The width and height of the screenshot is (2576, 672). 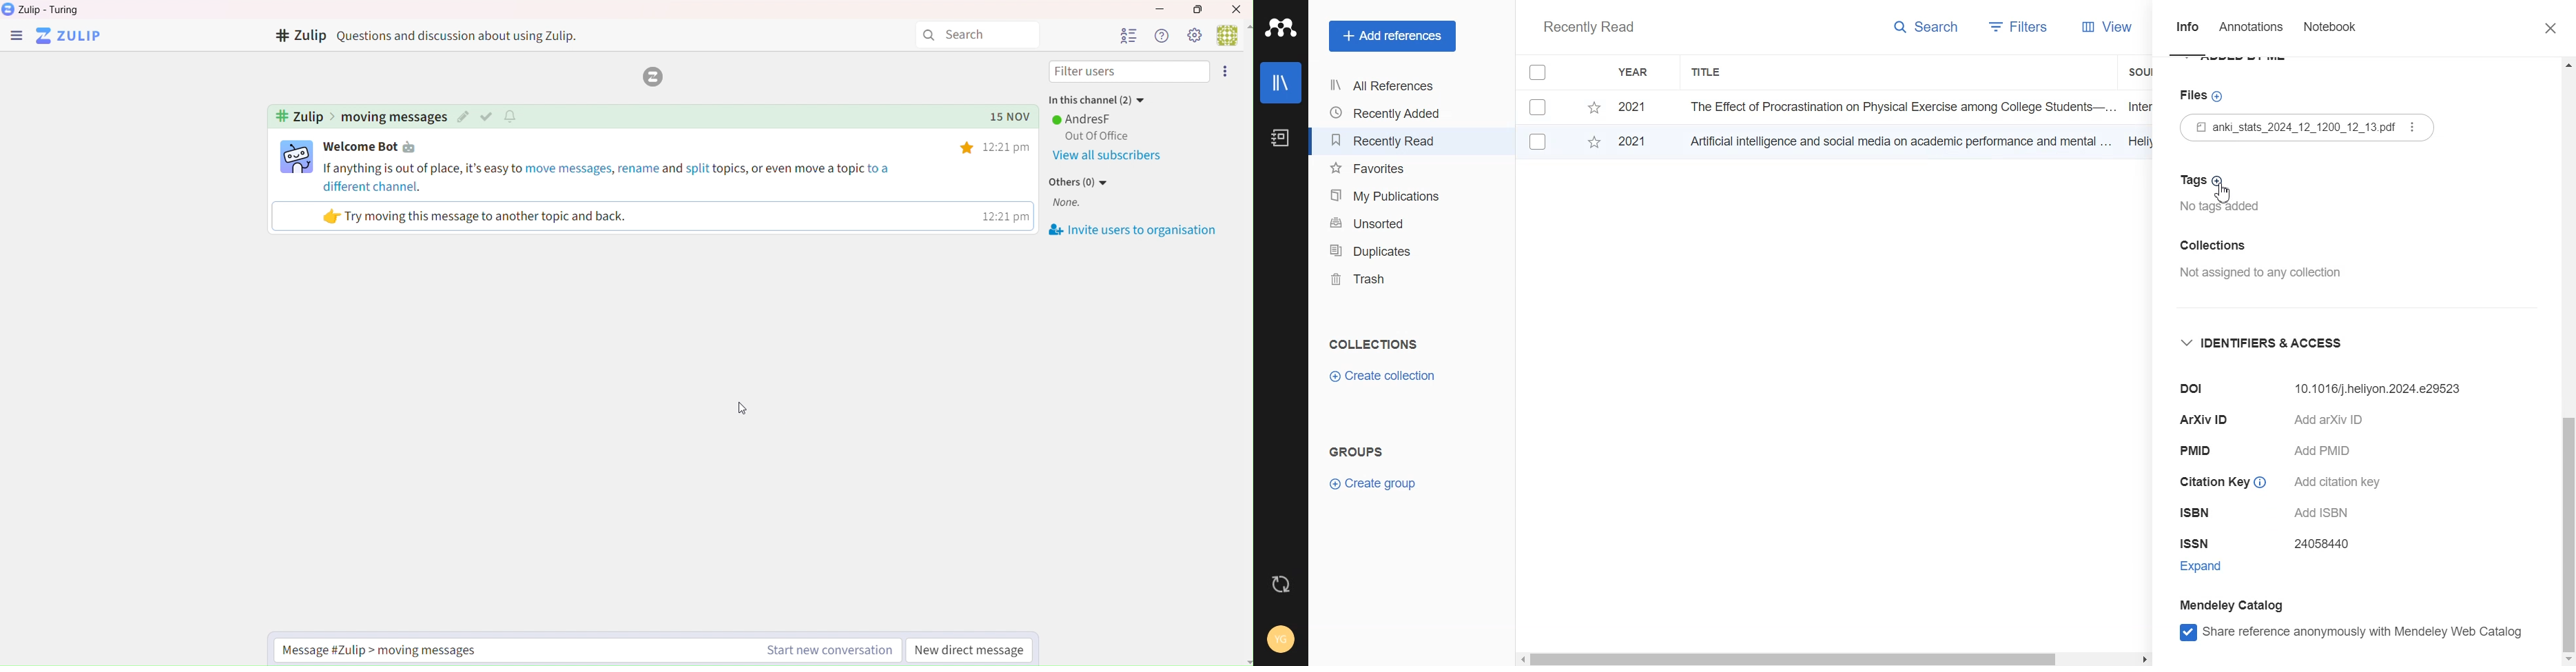 I want to click on View, so click(x=2095, y=27).